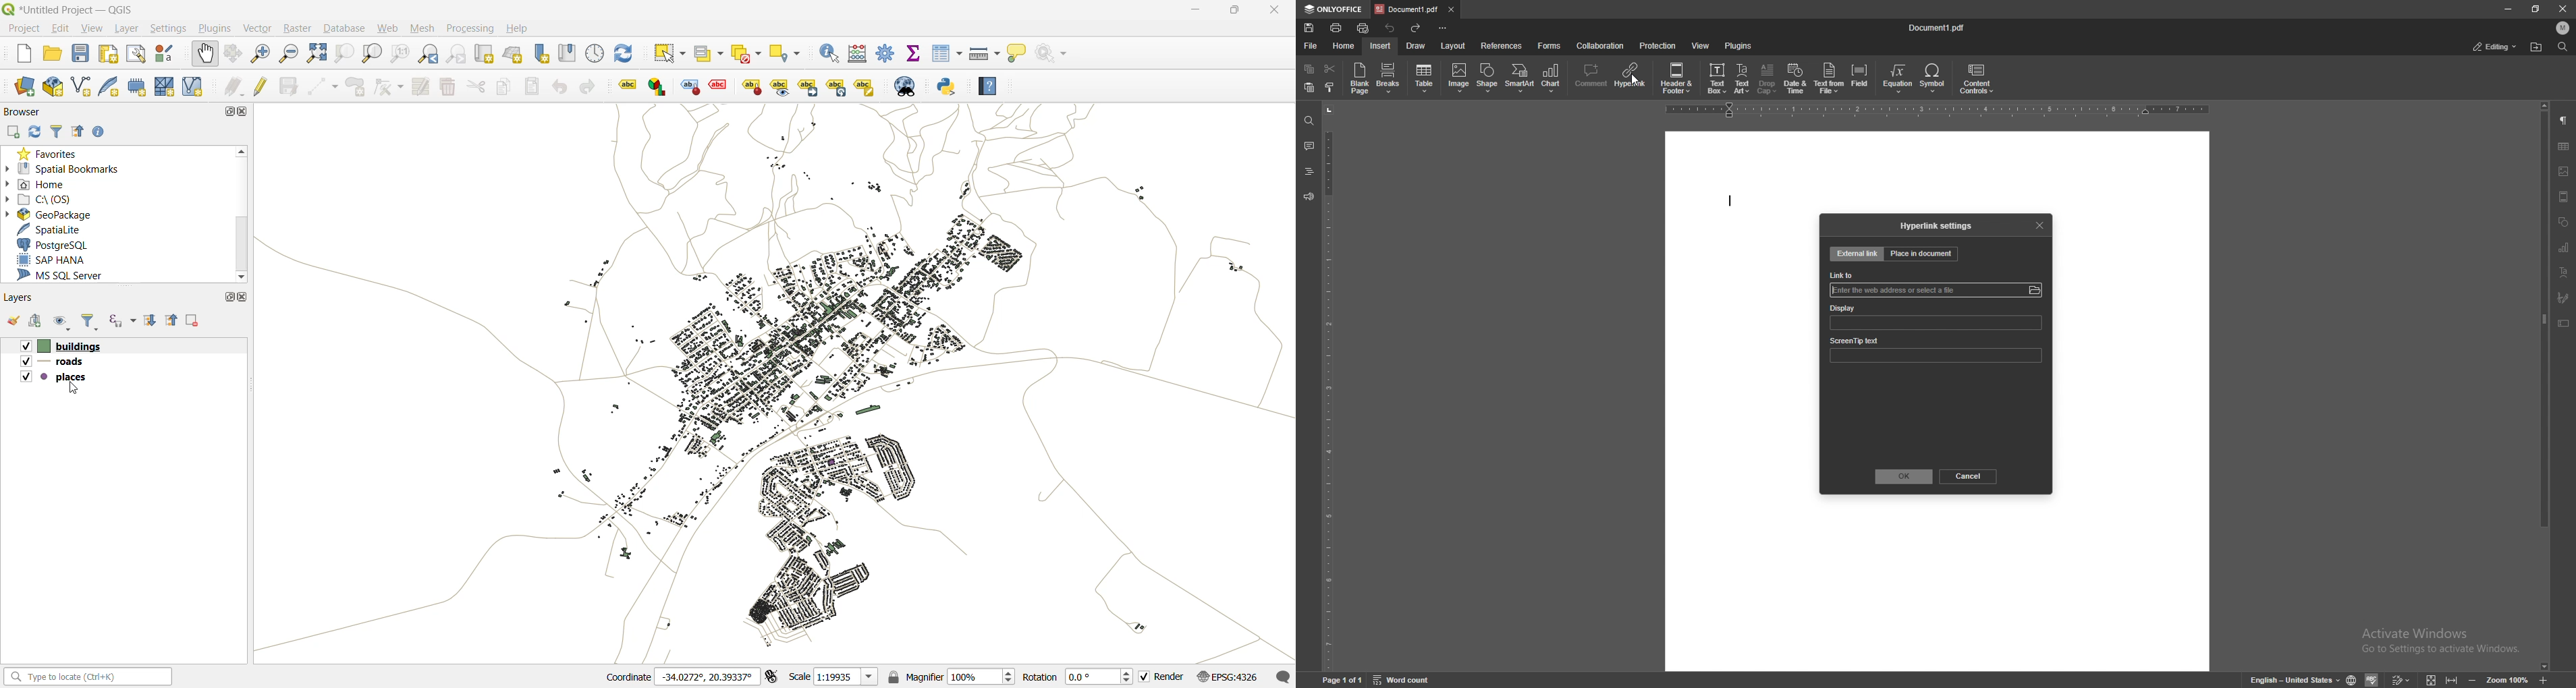  What do you see at coordinates (1326, 387) in the screenshot?
I see `vertical scale` at bounding box center [1326, 387].